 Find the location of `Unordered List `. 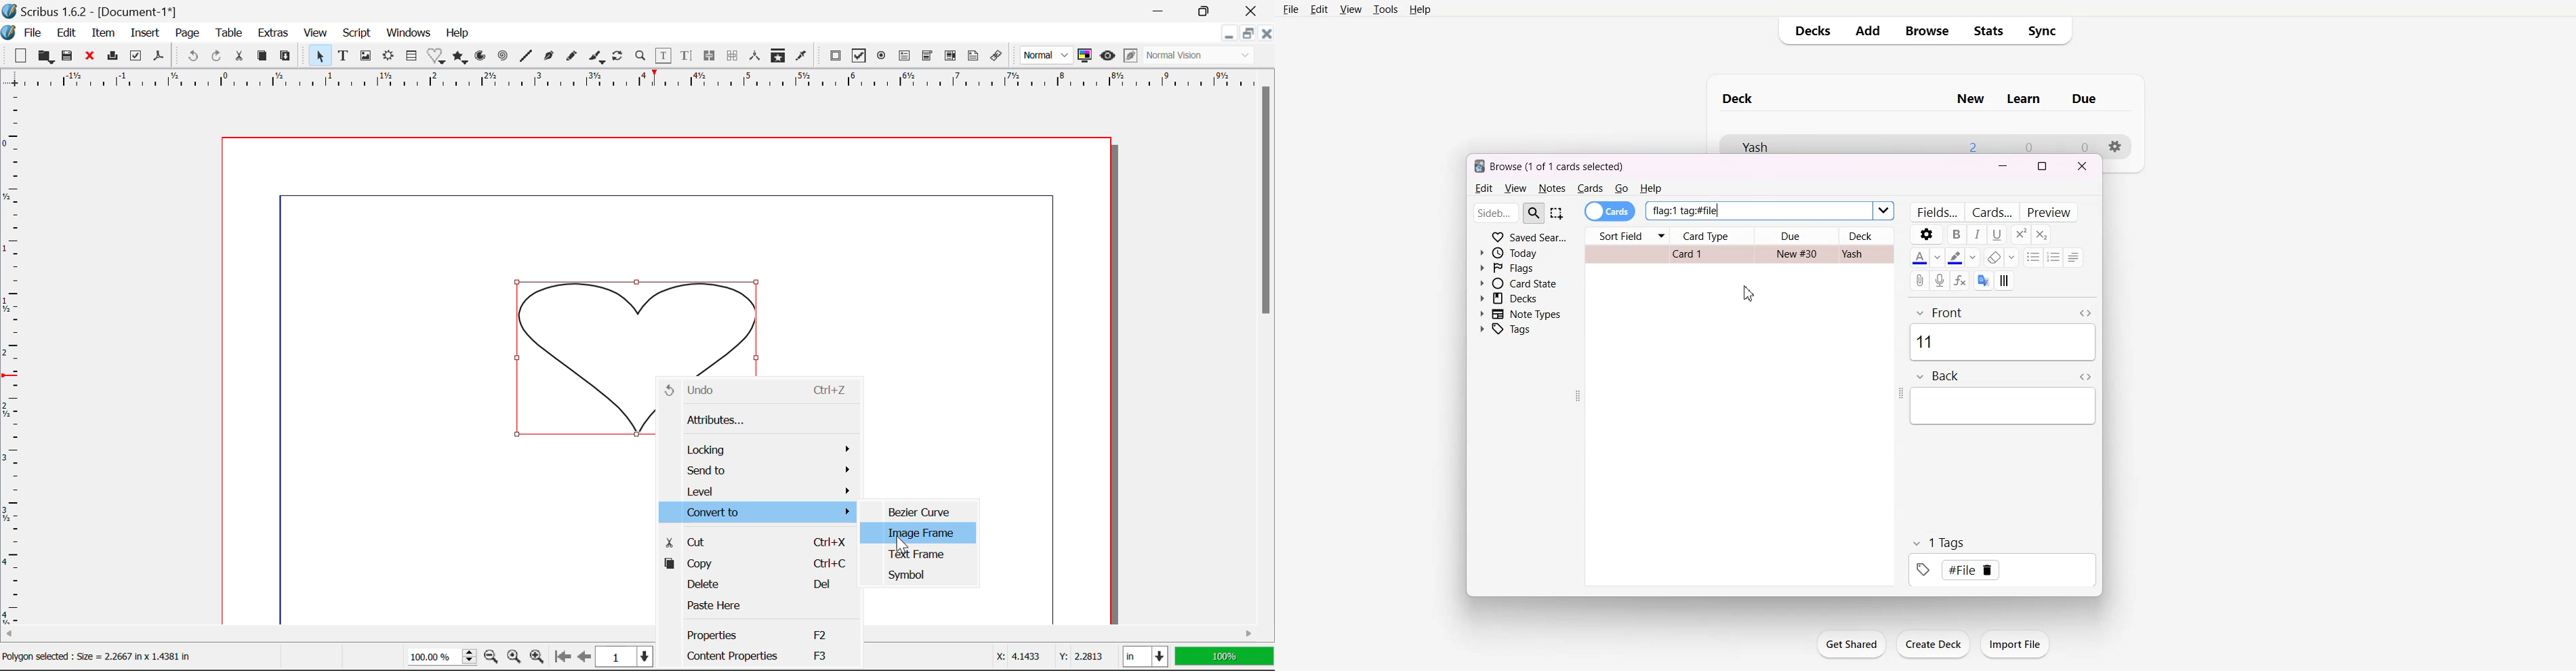

Unordered List  is located at coordinates (2031, 256).